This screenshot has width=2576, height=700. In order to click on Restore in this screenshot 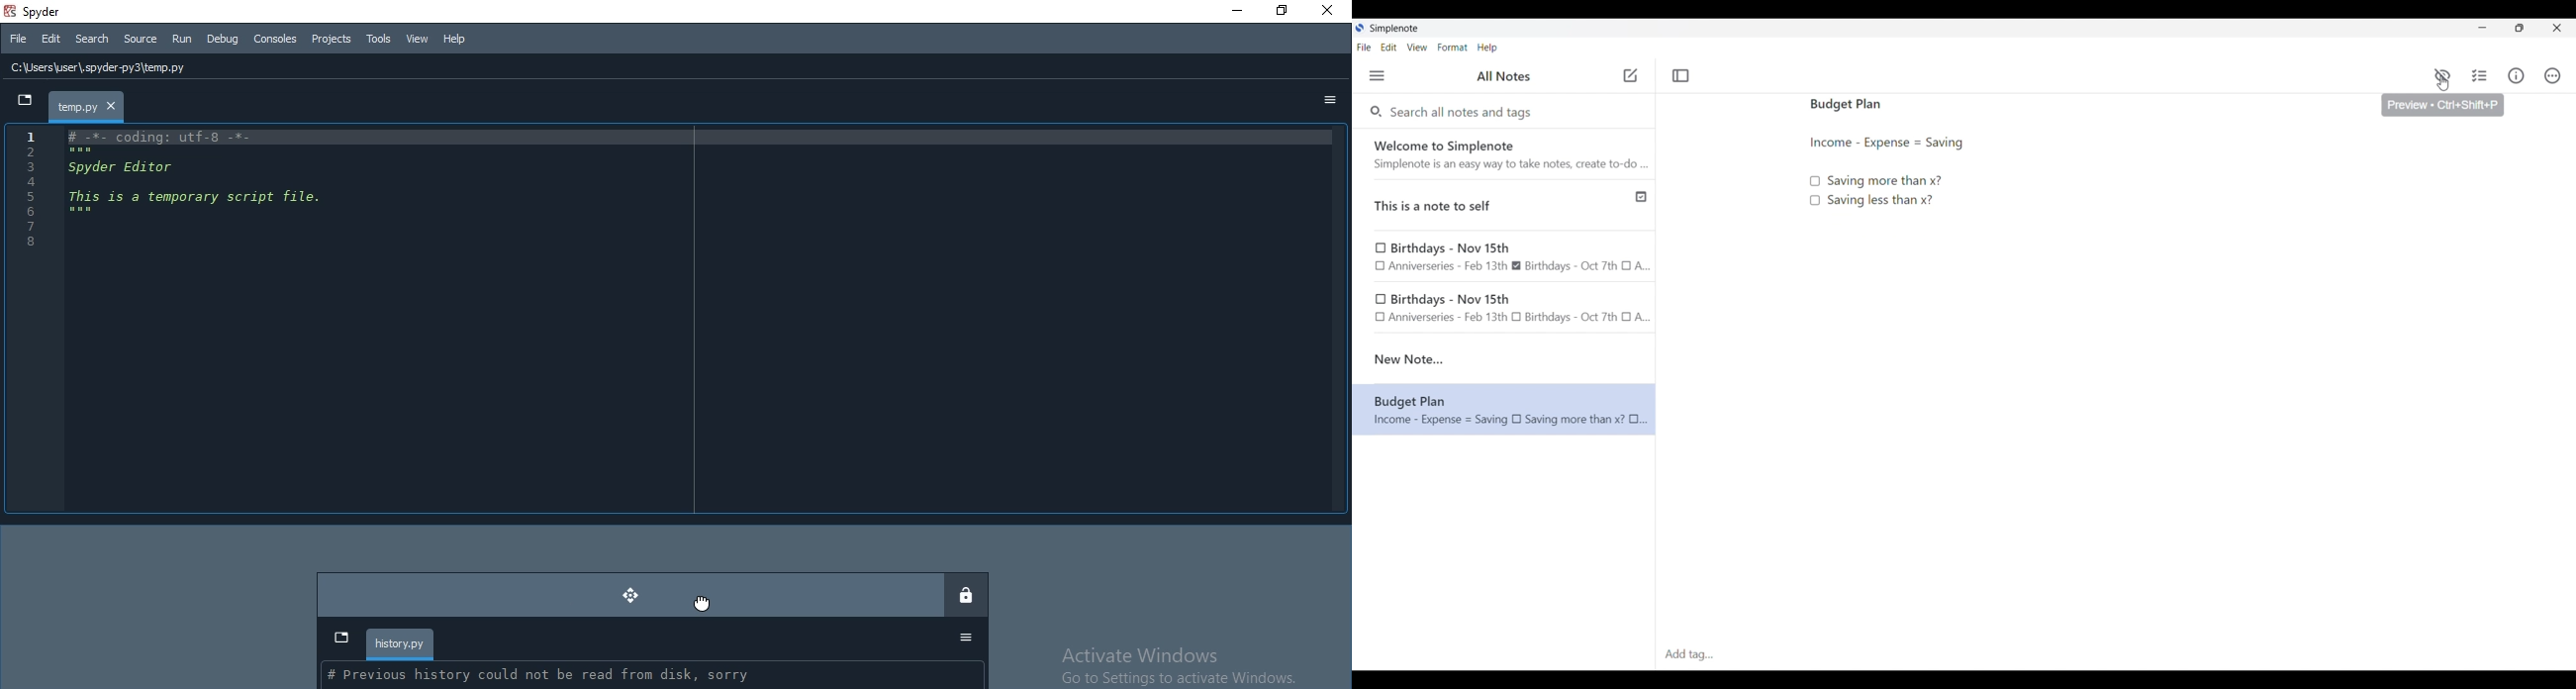, I will do `click(1282, 10)`.